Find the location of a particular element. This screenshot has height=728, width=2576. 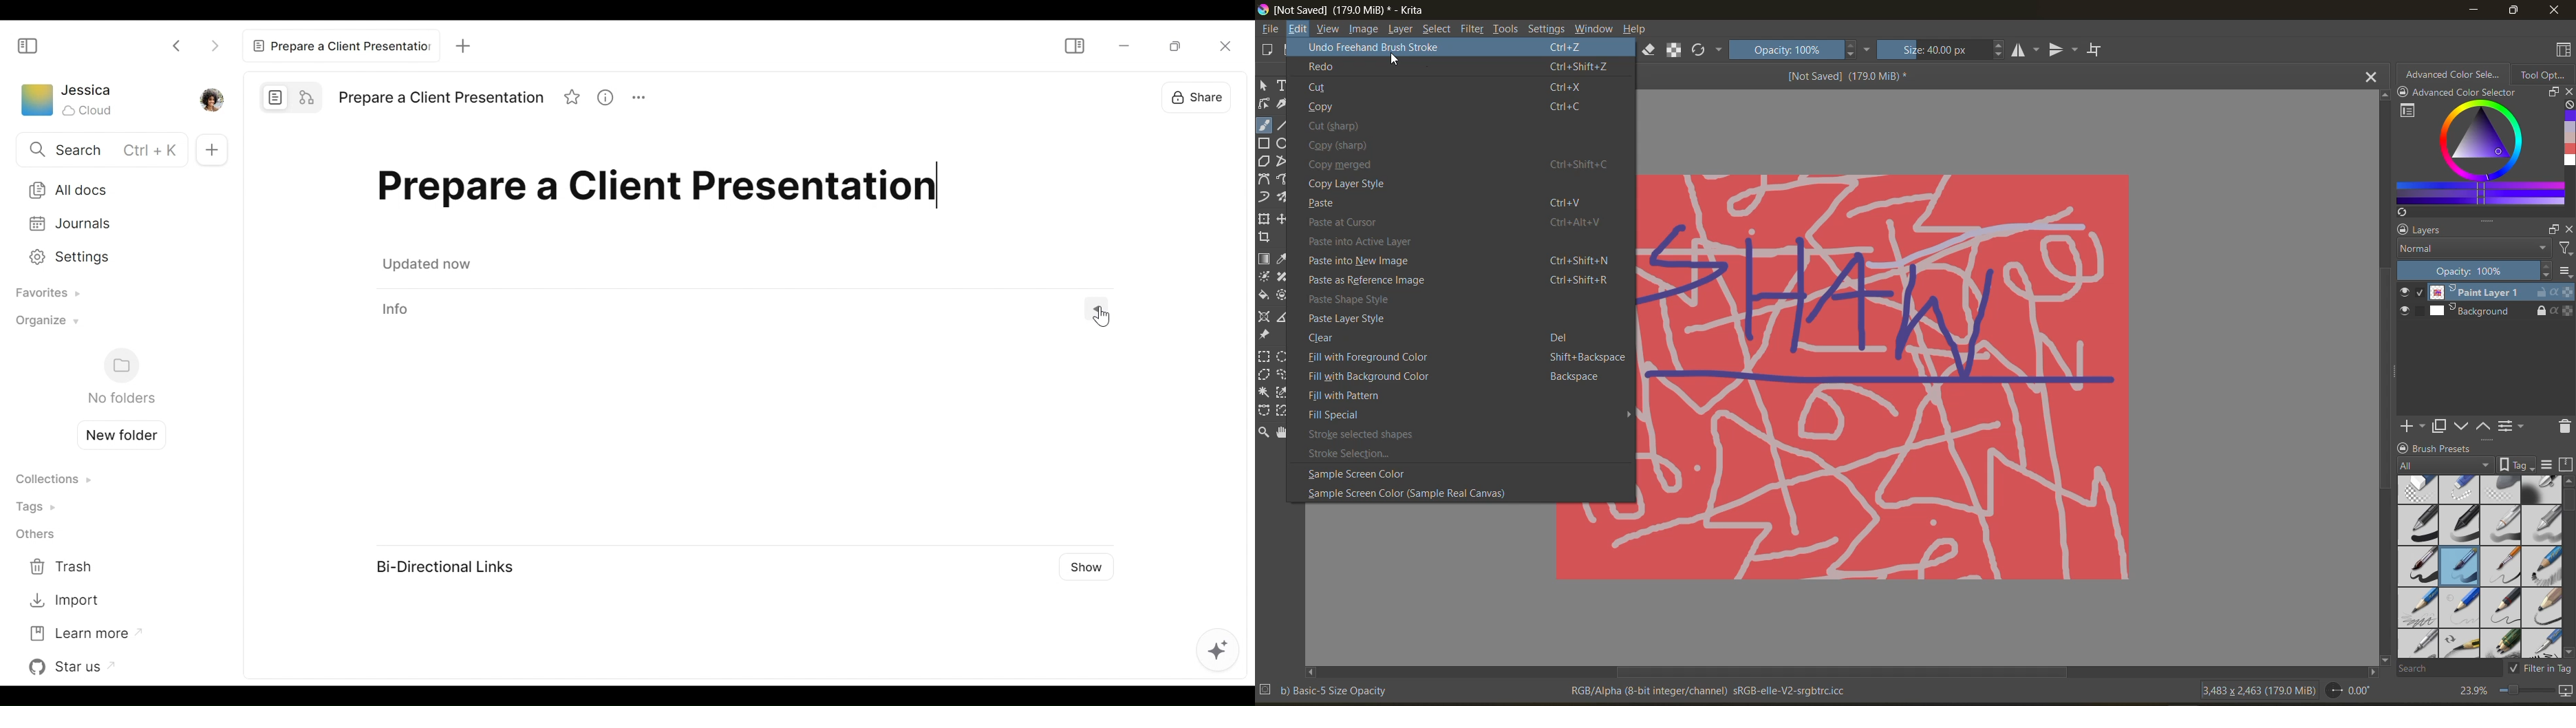

Organize is located at coordinates (44, 324).